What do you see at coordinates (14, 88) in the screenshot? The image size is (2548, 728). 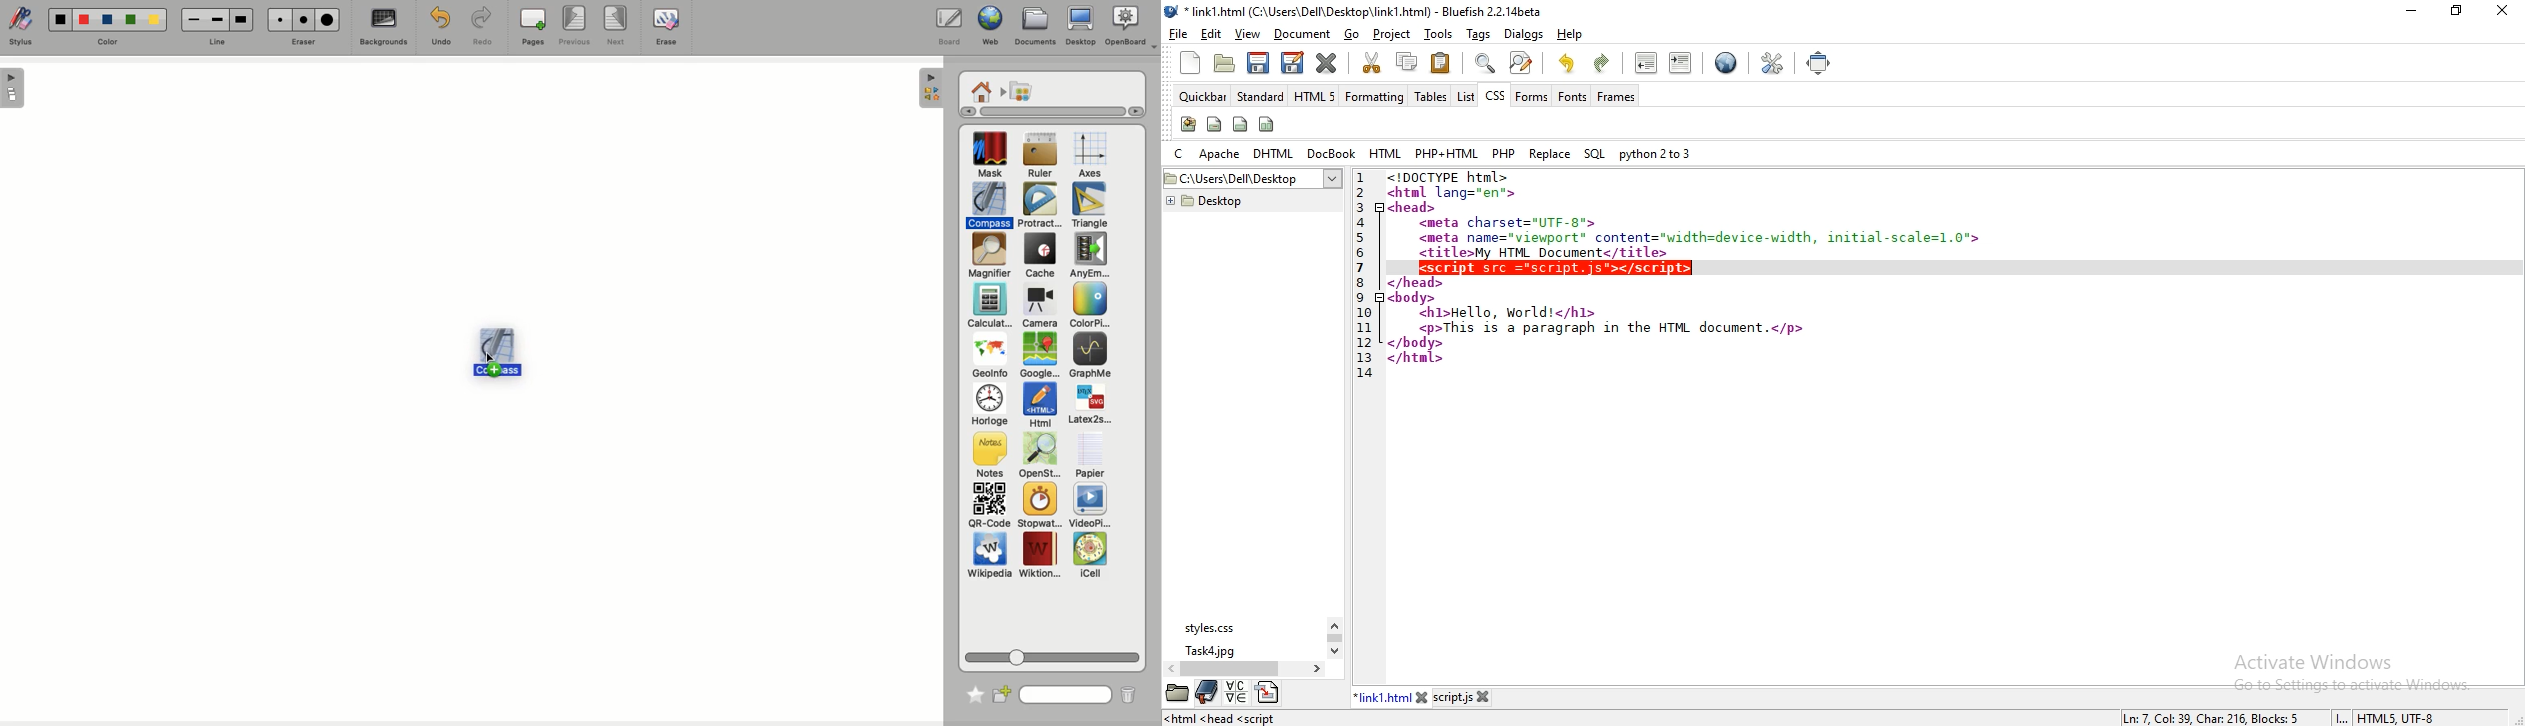 I see `show sidebar` at bounding box center [14, 88].